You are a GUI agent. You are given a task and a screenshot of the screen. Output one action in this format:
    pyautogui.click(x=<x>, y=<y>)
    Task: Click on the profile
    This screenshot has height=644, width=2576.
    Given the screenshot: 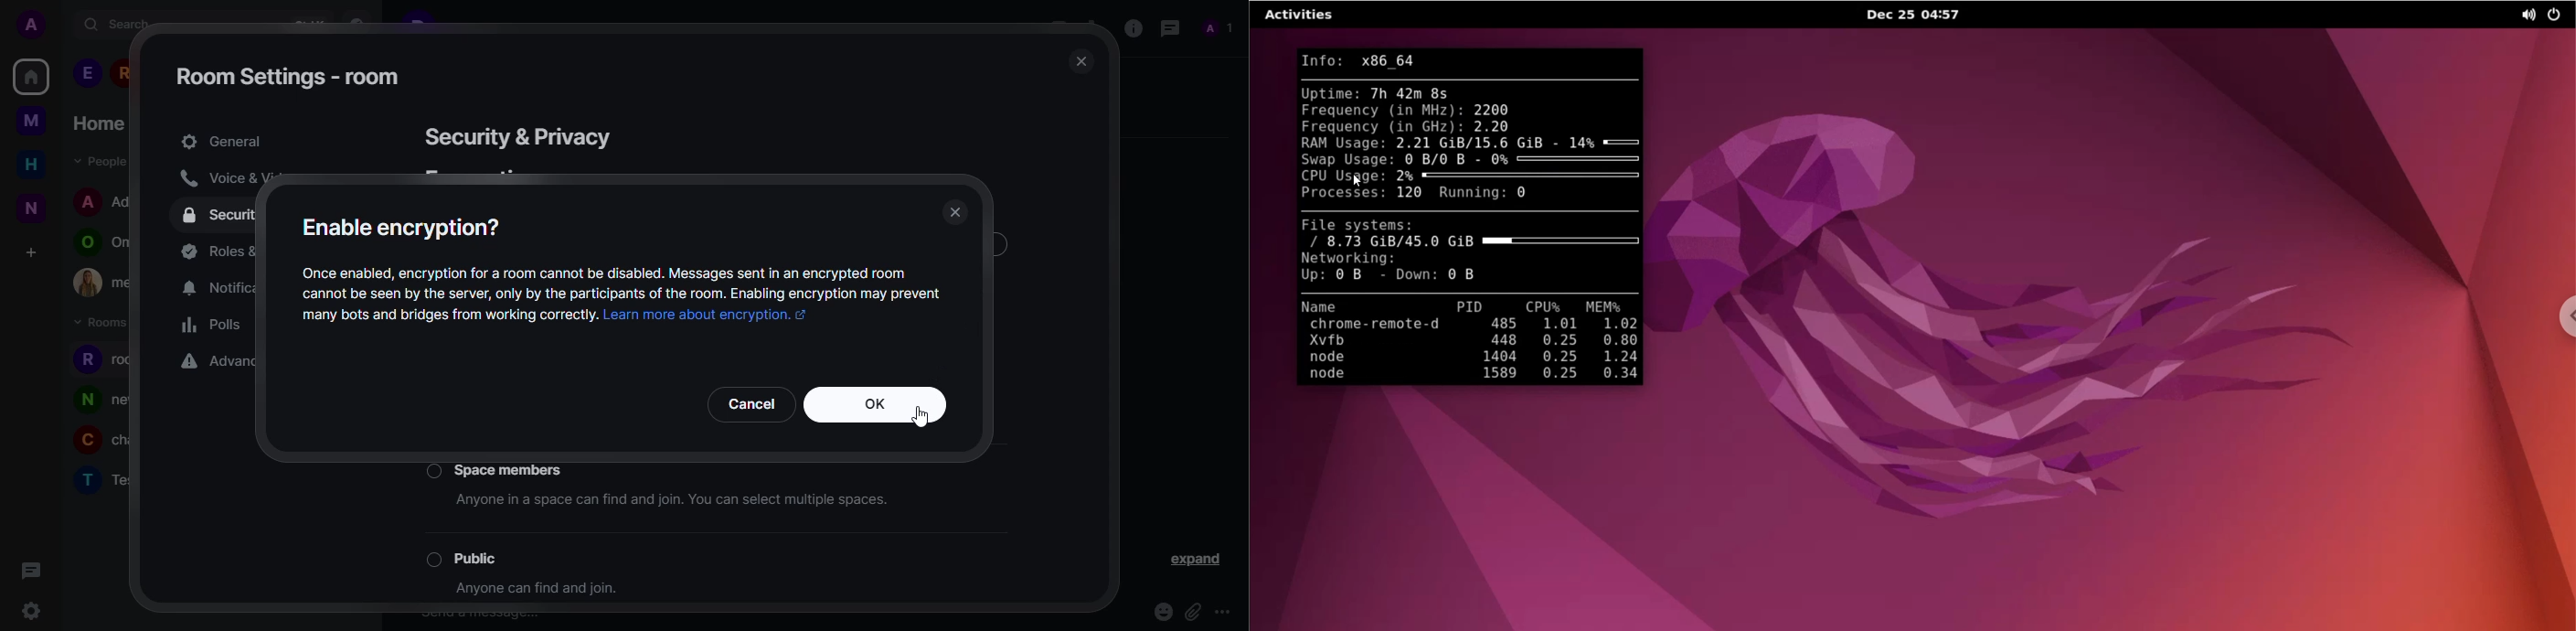 What is the action you would take?
    pyautogui.click(x=84, y=443)
    